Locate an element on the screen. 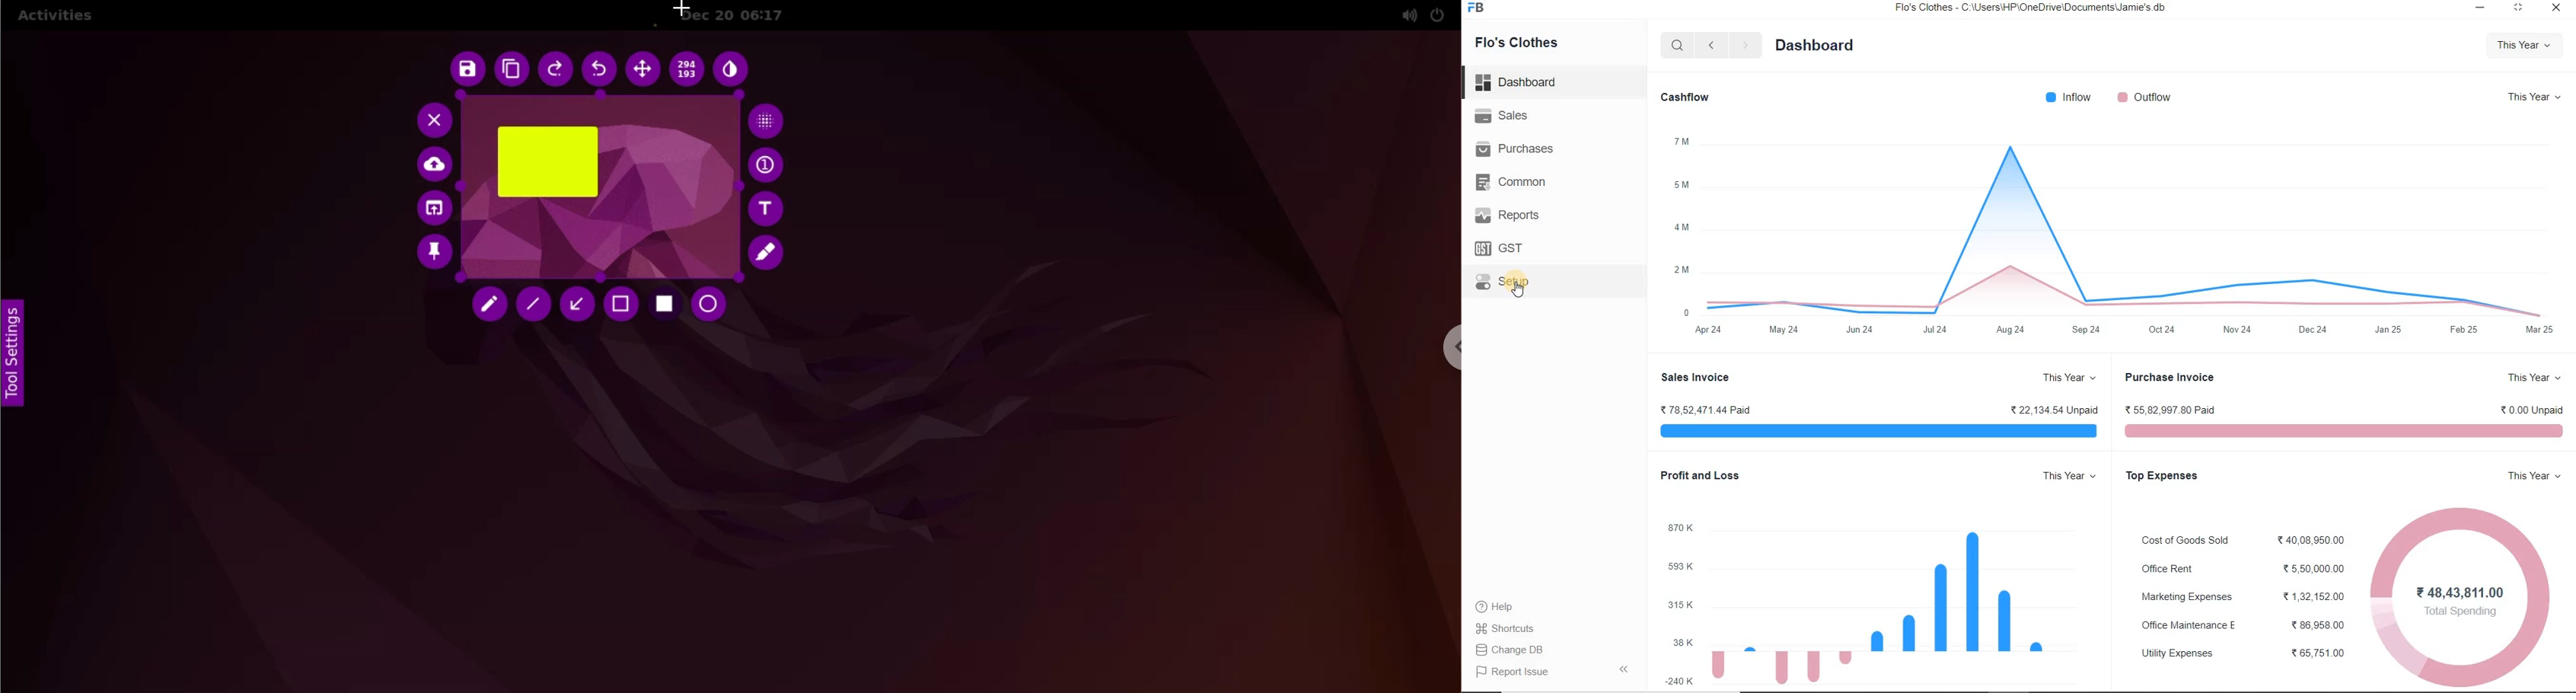 Image resolution: width=2576 pixels, height=700 pixels. Reports is located at coordinates (1511, 215).